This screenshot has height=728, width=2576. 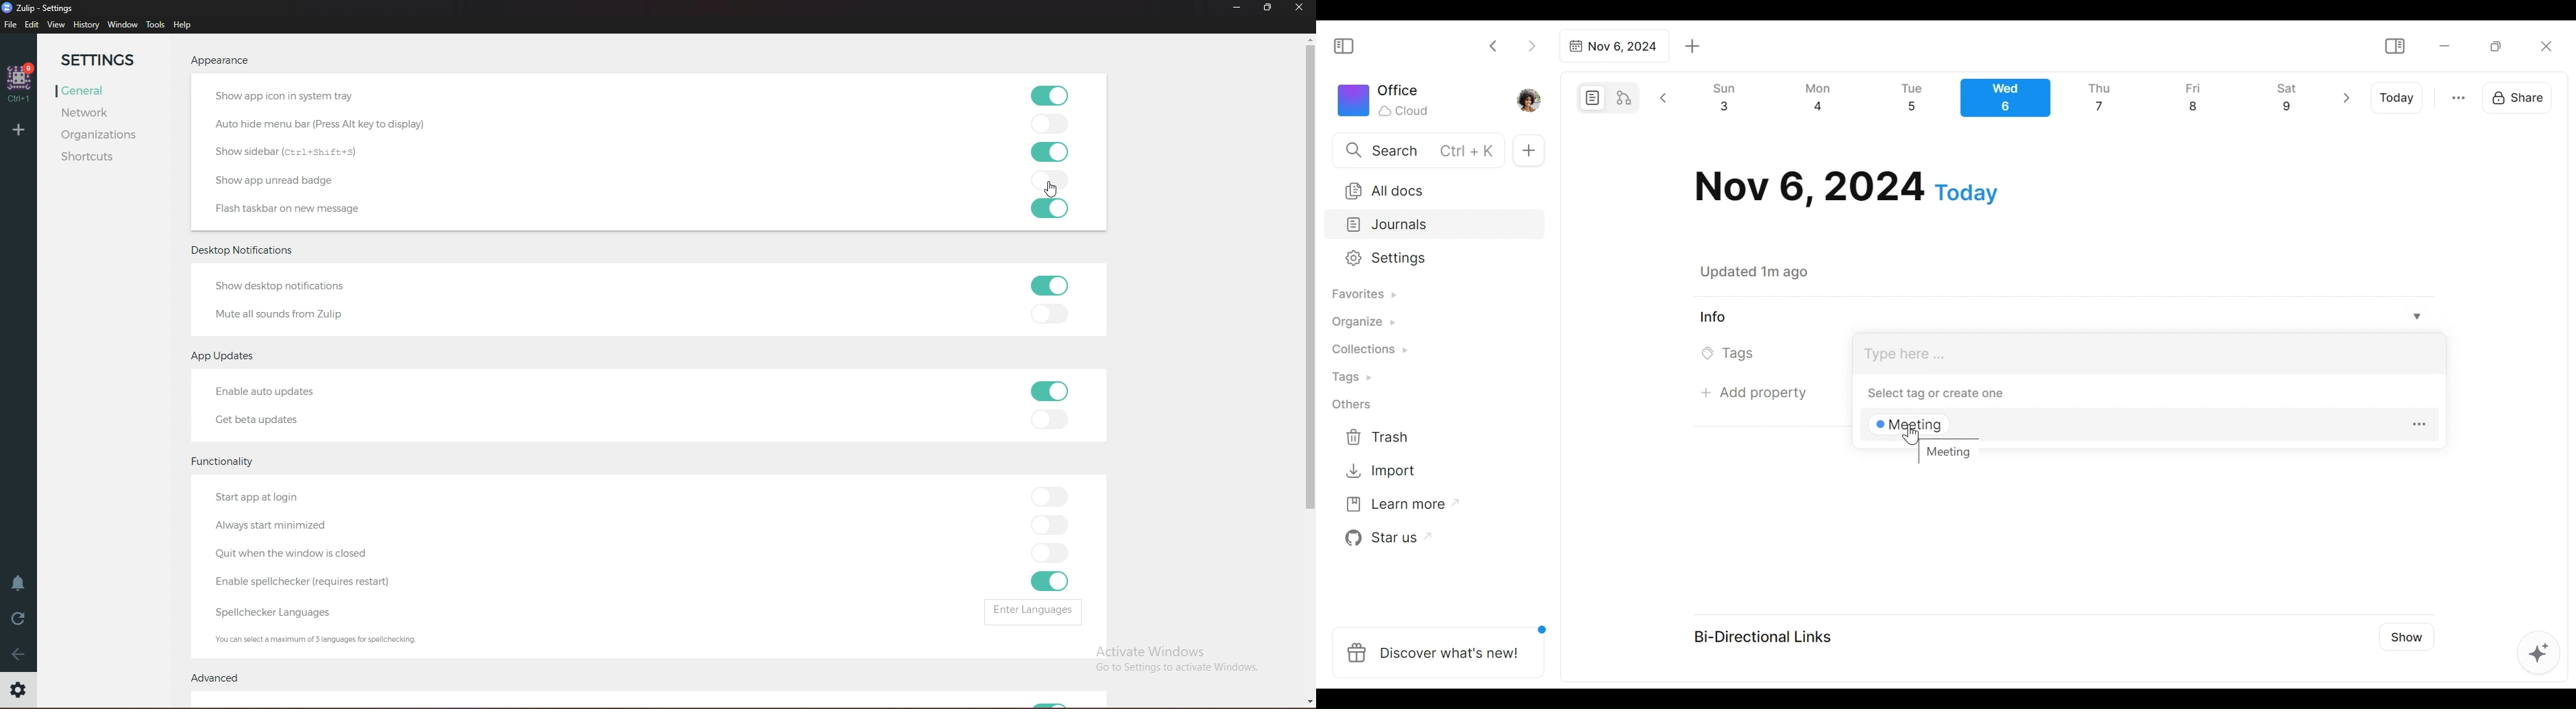 I want to click on Trash, so click(x=1378, y=437).